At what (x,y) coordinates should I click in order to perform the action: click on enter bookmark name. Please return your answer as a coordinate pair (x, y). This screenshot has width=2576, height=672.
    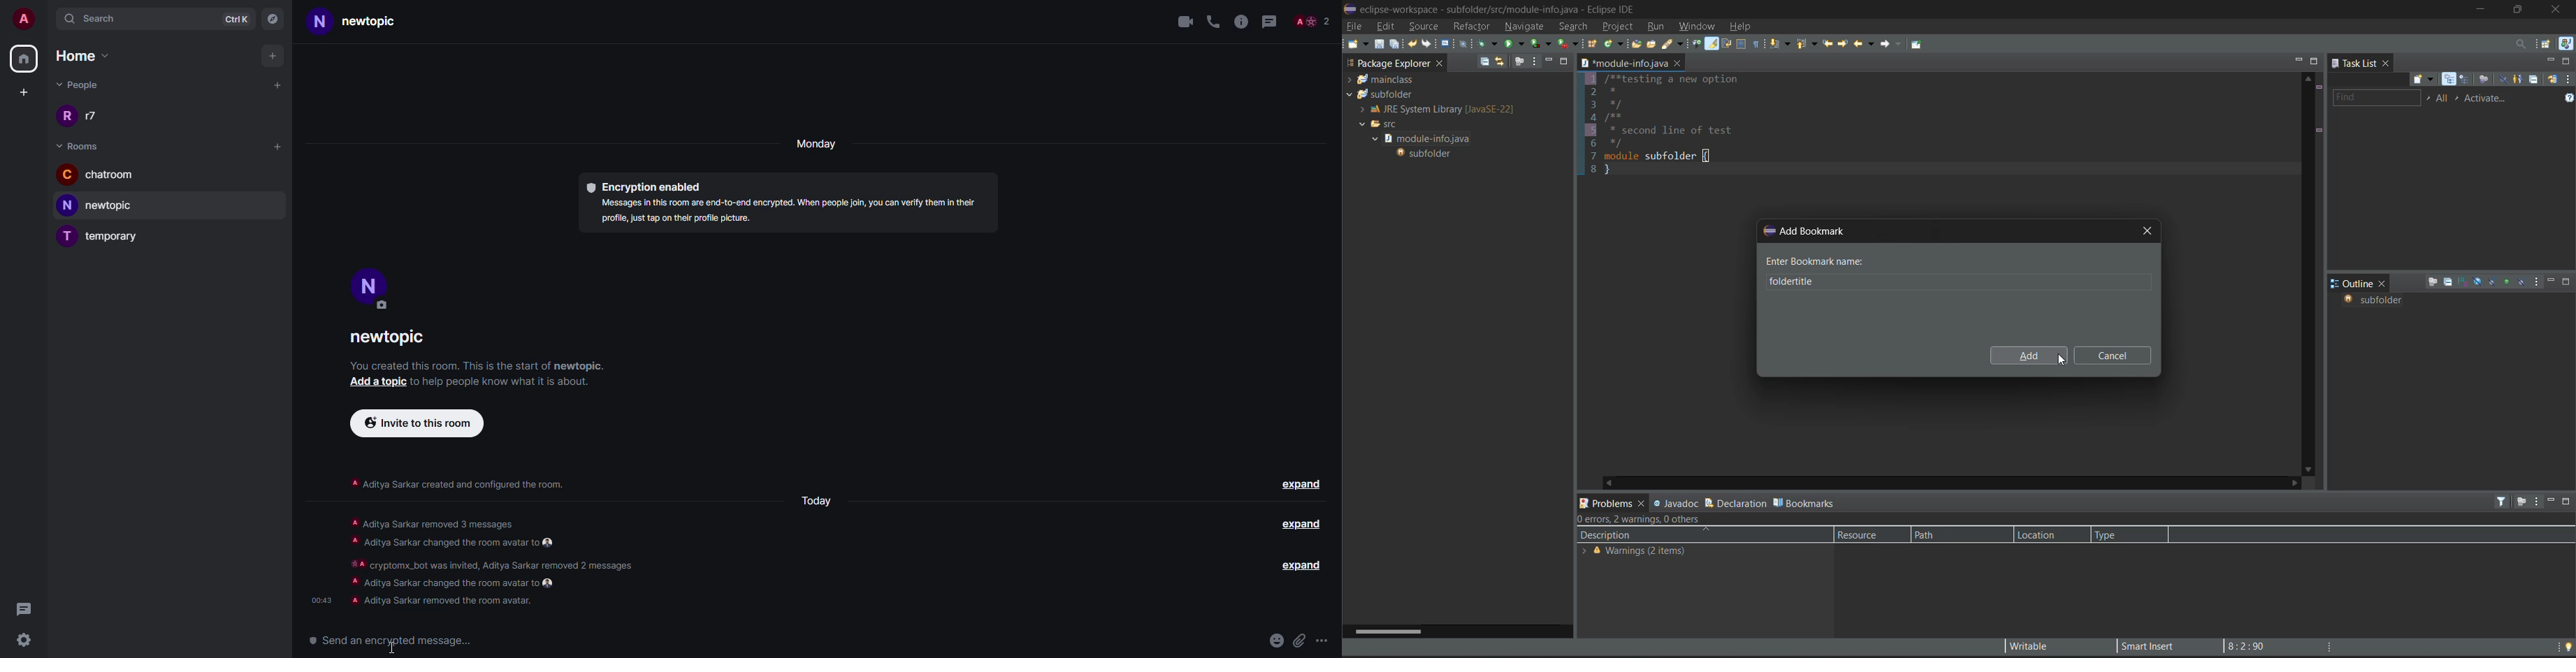
    Looking at the image, I should click on (1816, 261).